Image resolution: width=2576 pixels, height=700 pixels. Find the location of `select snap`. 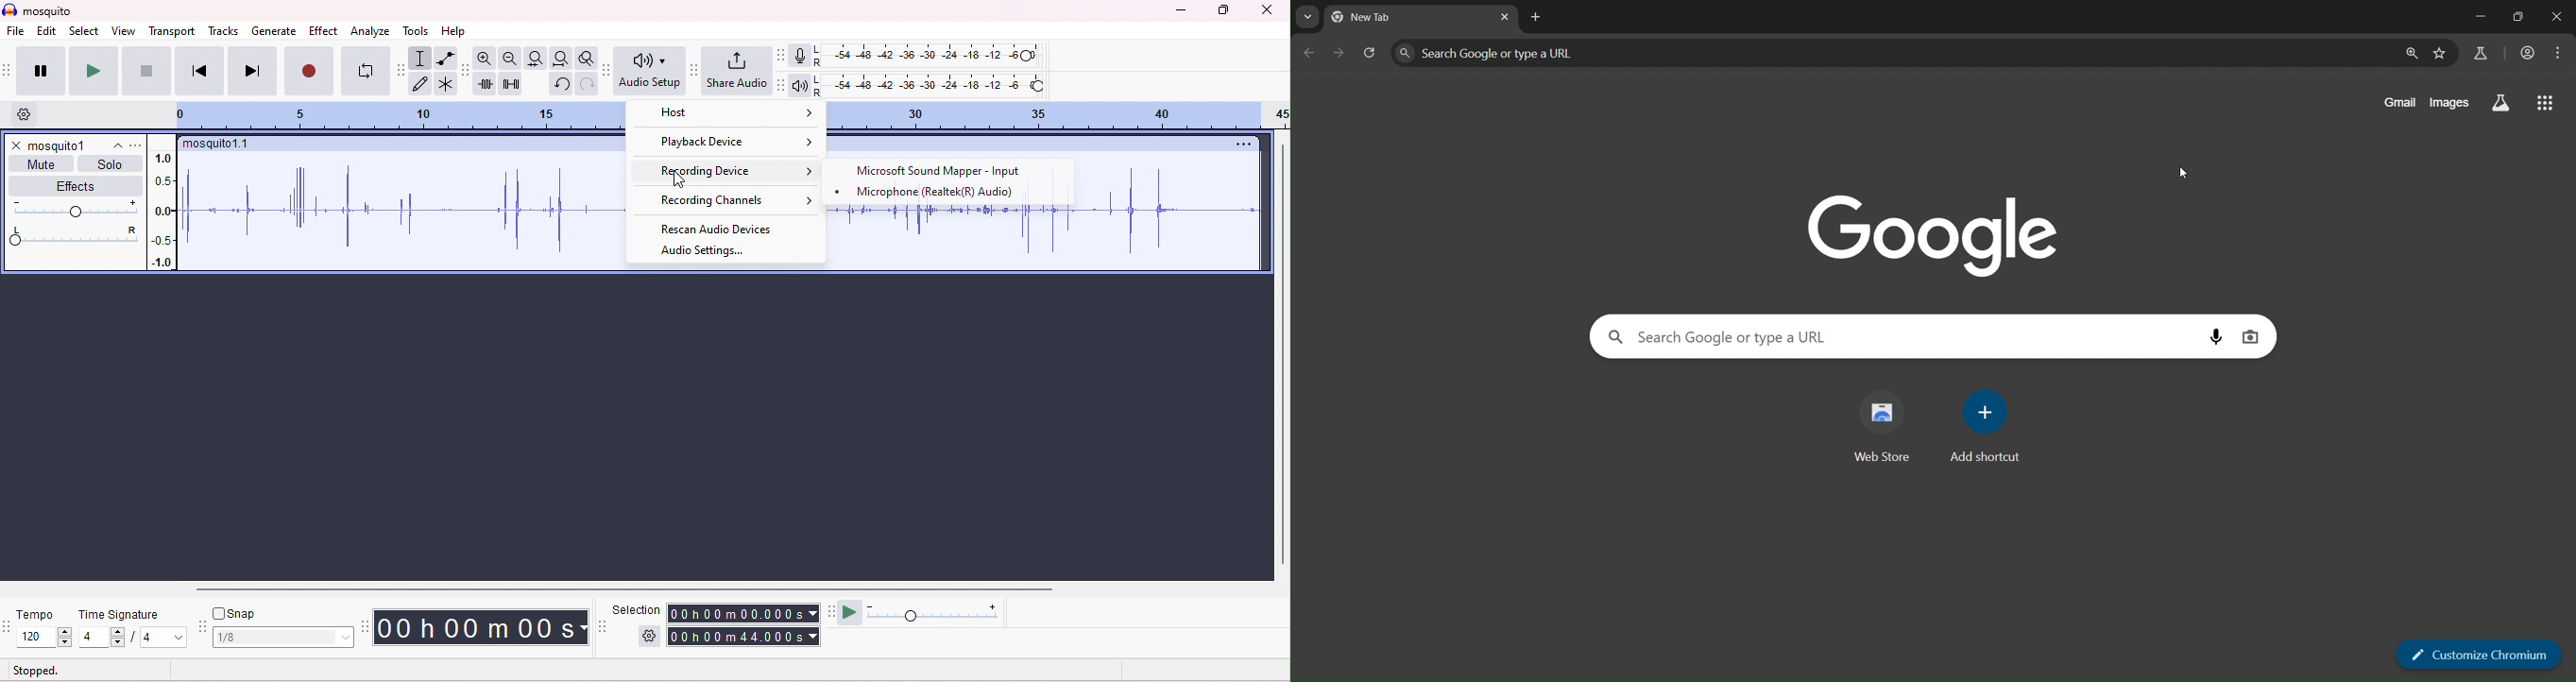

select snap is located at coordinates (284, 638).